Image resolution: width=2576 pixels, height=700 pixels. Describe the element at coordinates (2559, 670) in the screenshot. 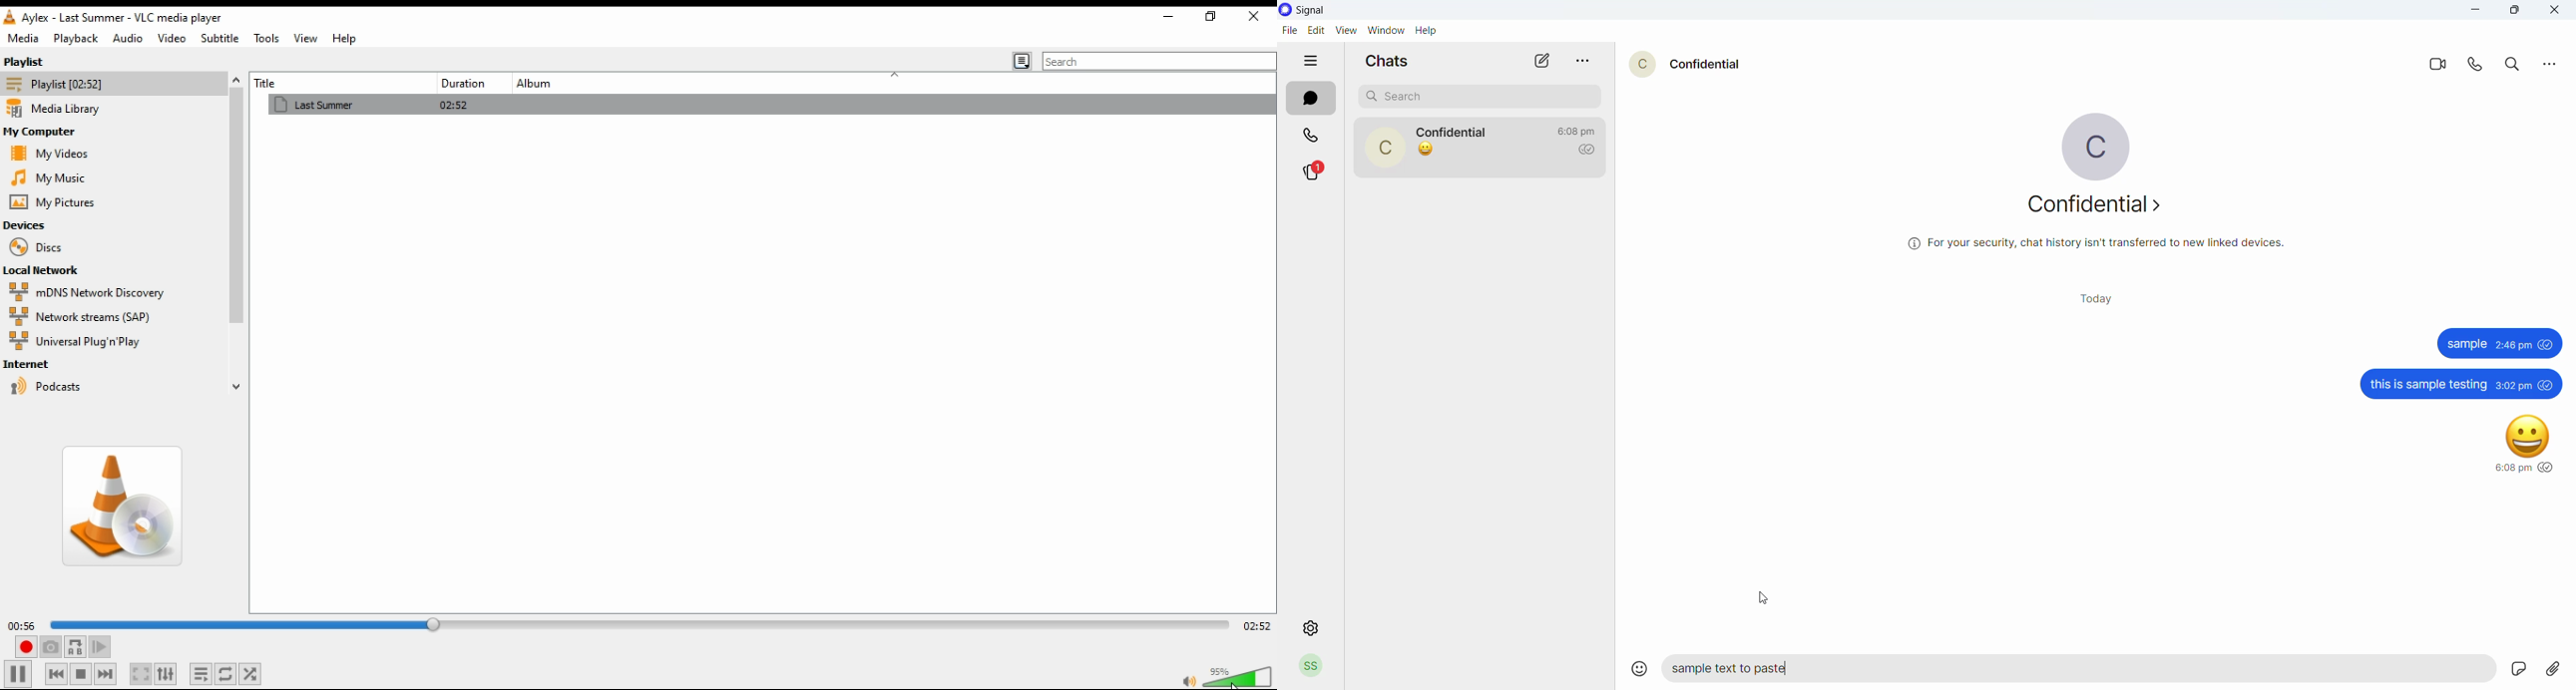

I see `share attachment` at that location.